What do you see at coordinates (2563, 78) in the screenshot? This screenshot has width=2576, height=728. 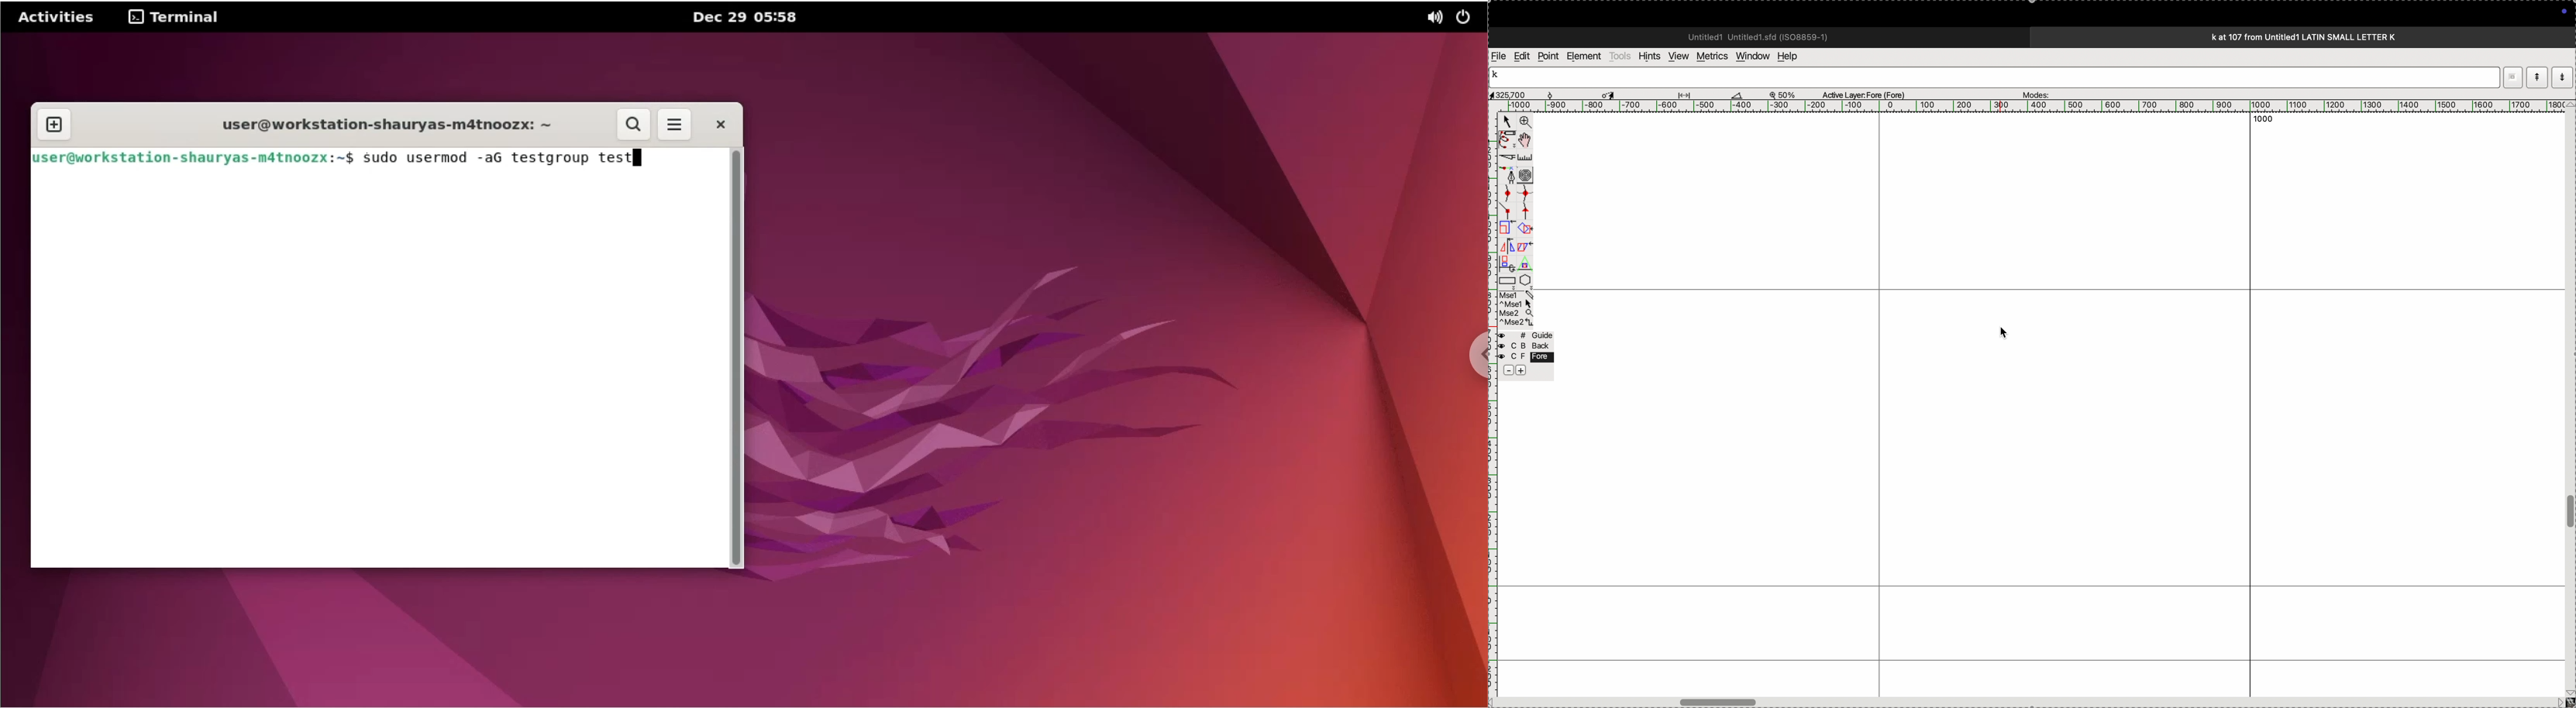 I see `mode down` at bounding box center [2563, 78].